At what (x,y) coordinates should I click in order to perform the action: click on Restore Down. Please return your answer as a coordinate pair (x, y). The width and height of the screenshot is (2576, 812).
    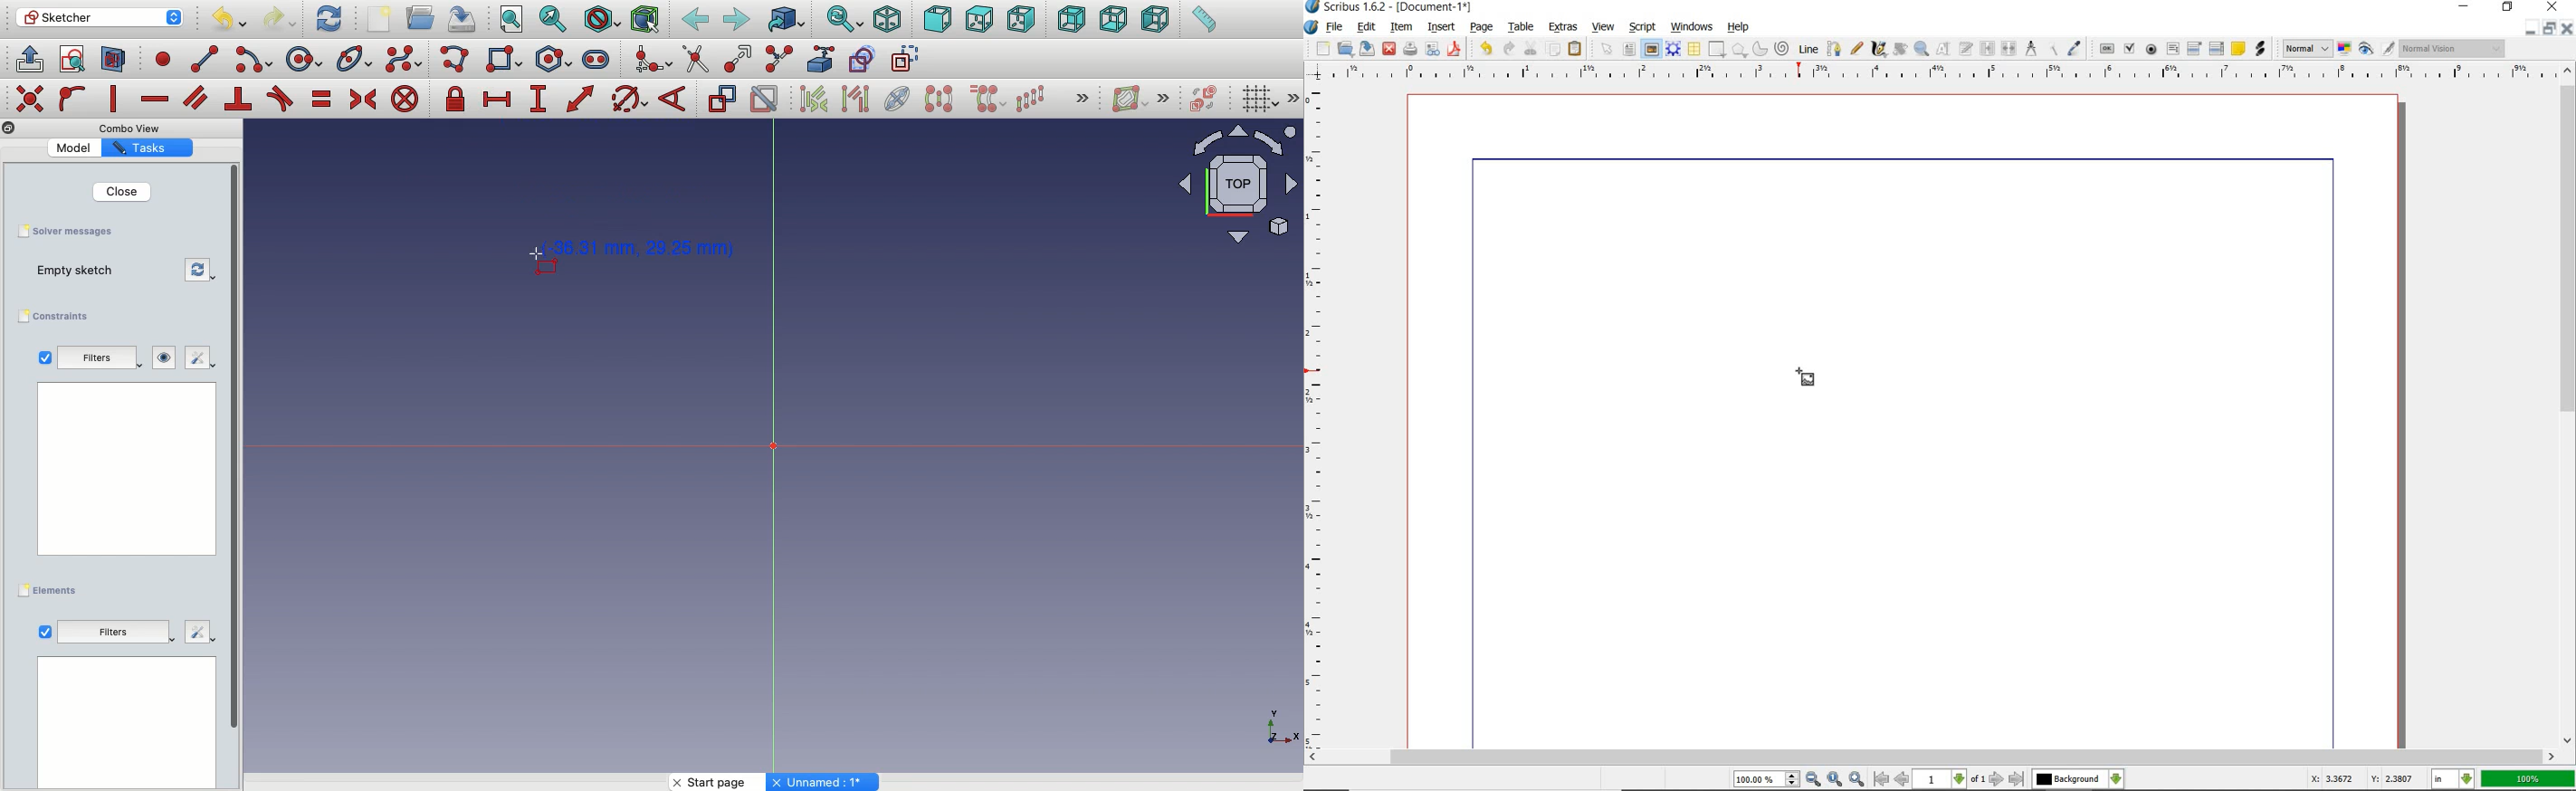
    Looking at the image, I should click on (2527, 28).